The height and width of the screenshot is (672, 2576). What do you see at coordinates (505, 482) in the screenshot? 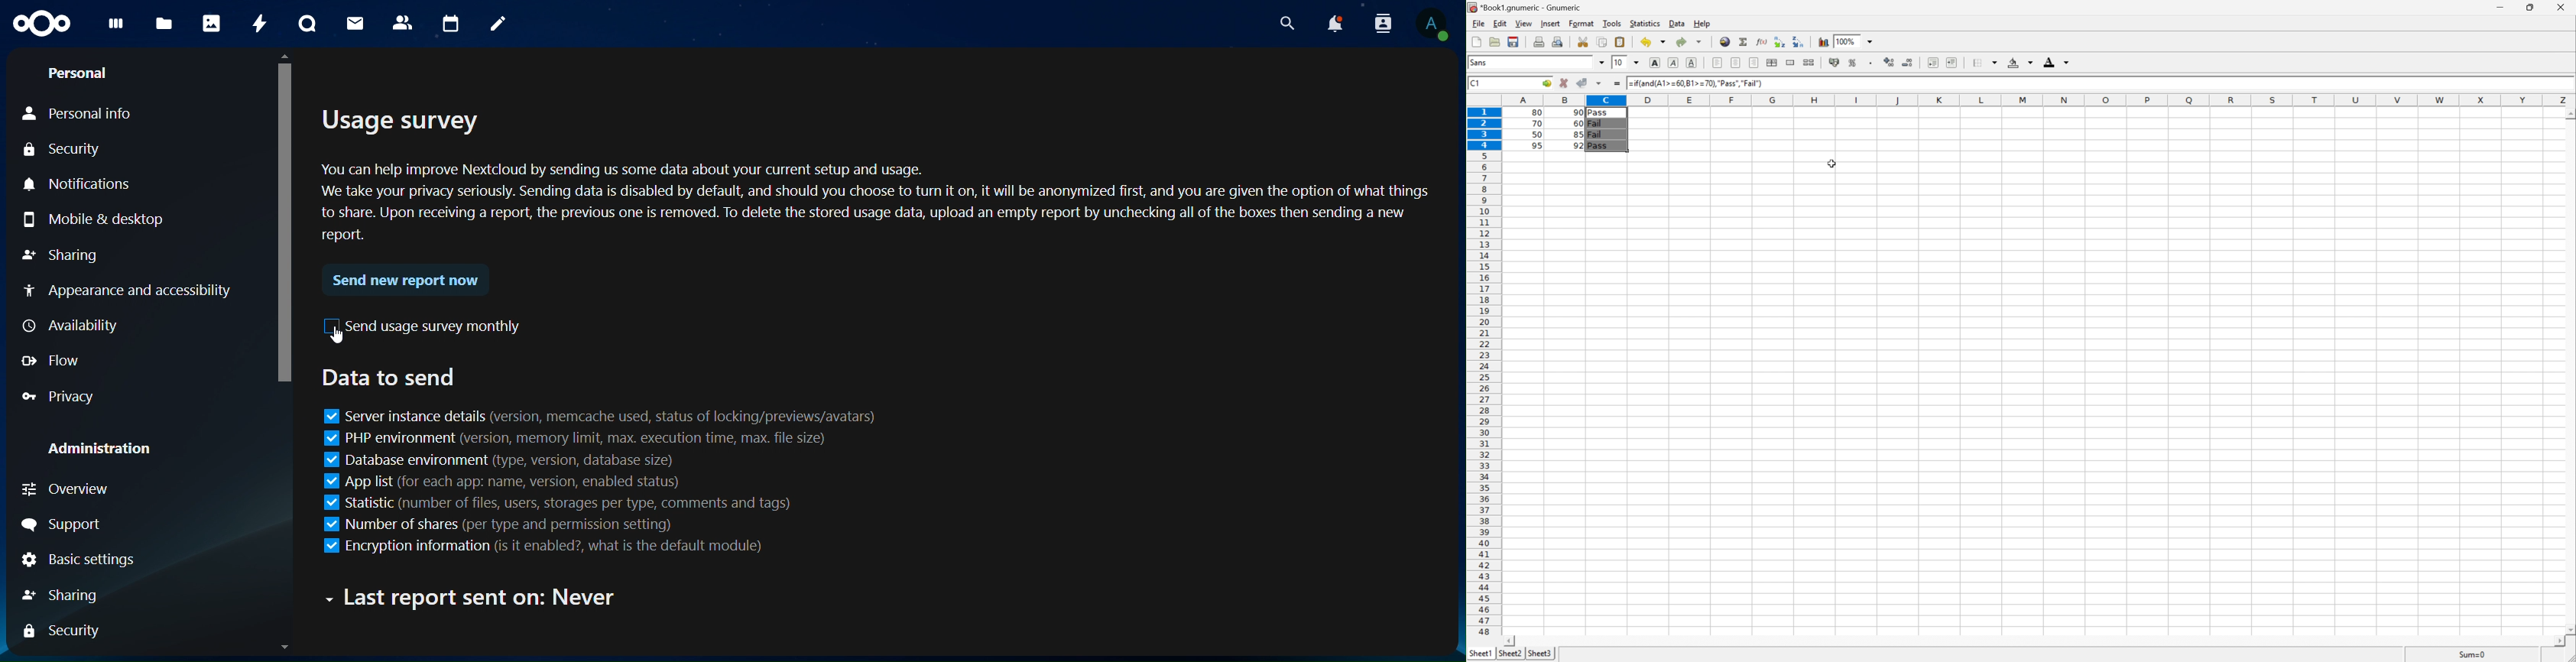
I see `app list` at bounding box center [505, 482].